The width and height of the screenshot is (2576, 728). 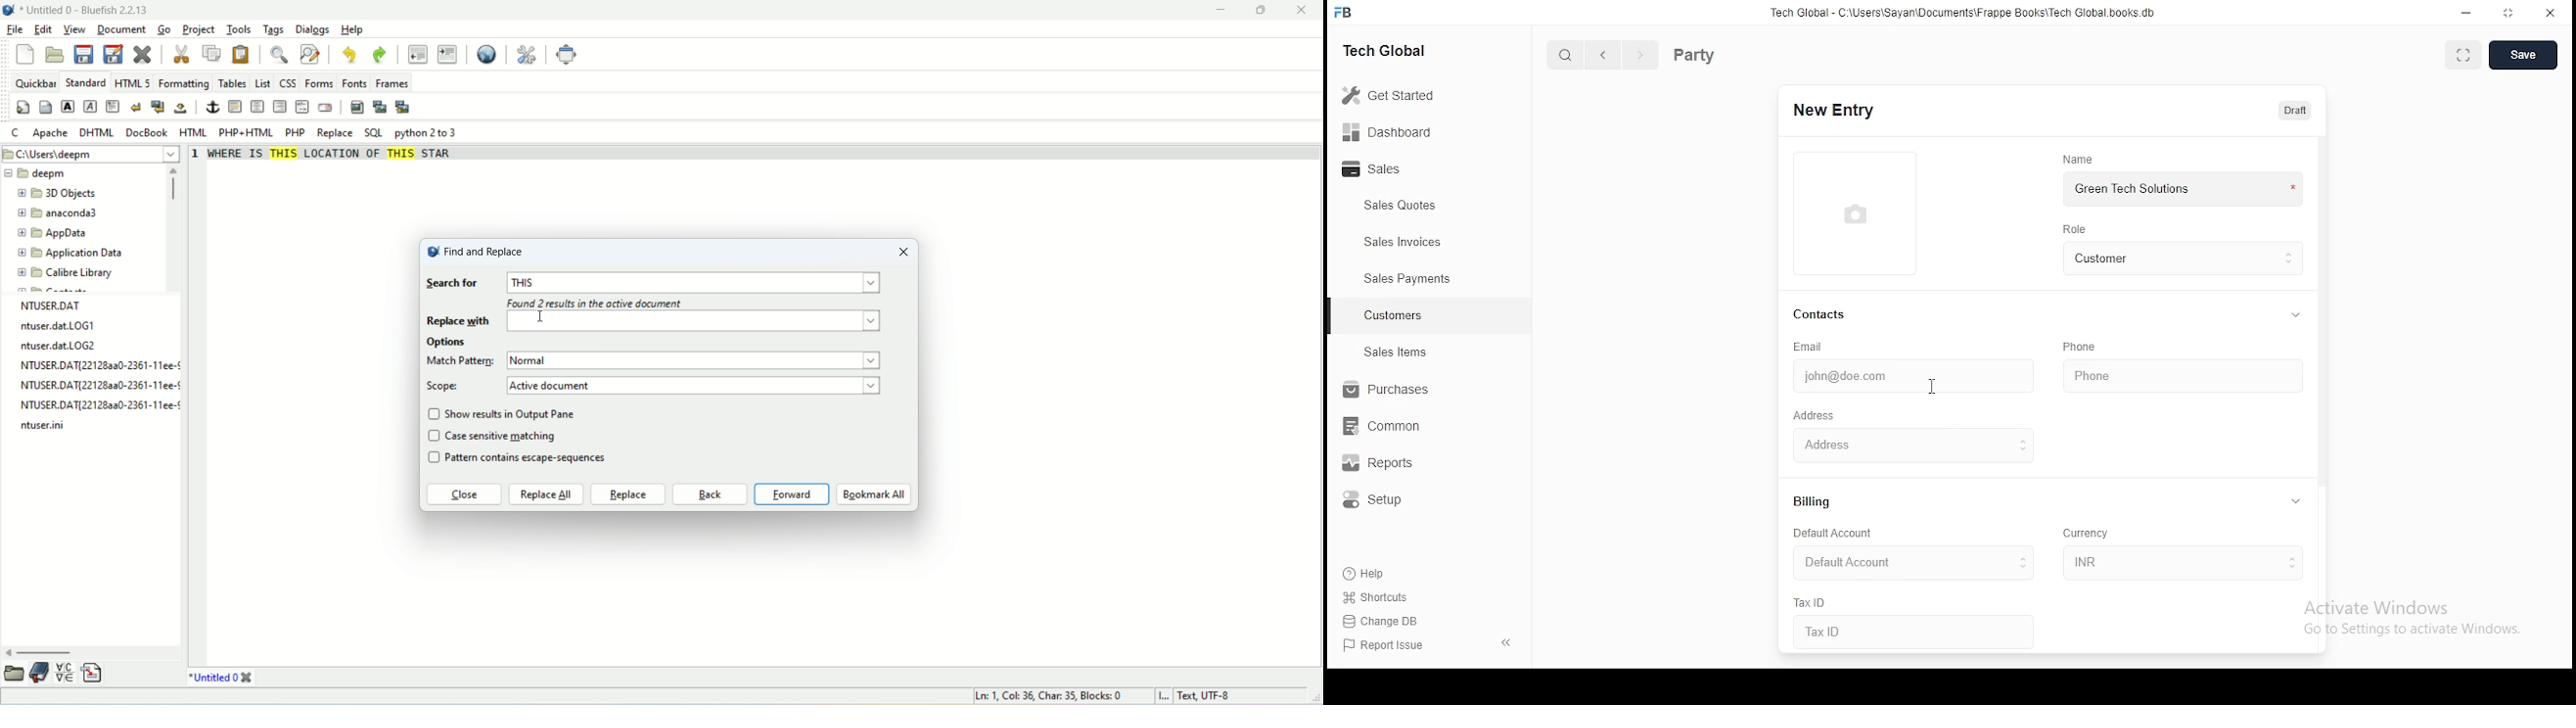 I want to click on green tech solutions, so click(x=2181, y=187).